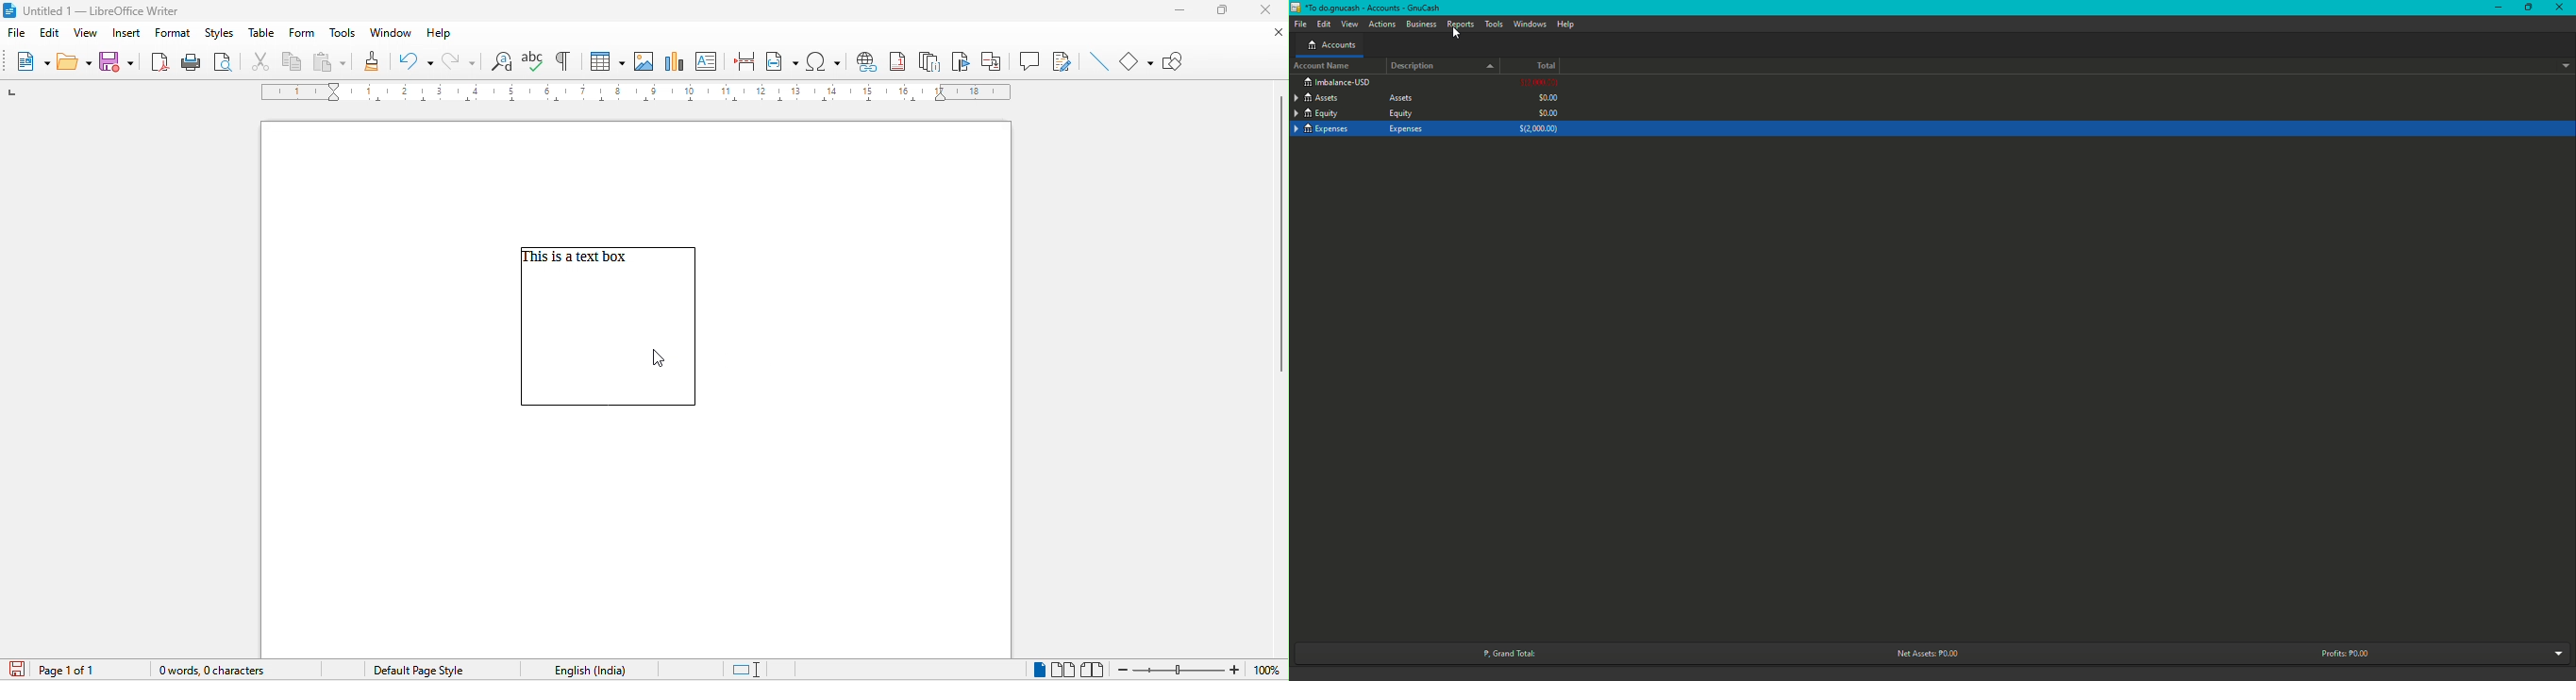  What do you see at coordinates (963, 61) in the screenshot?
I see `bookmark` at bounding box center [963, 61].